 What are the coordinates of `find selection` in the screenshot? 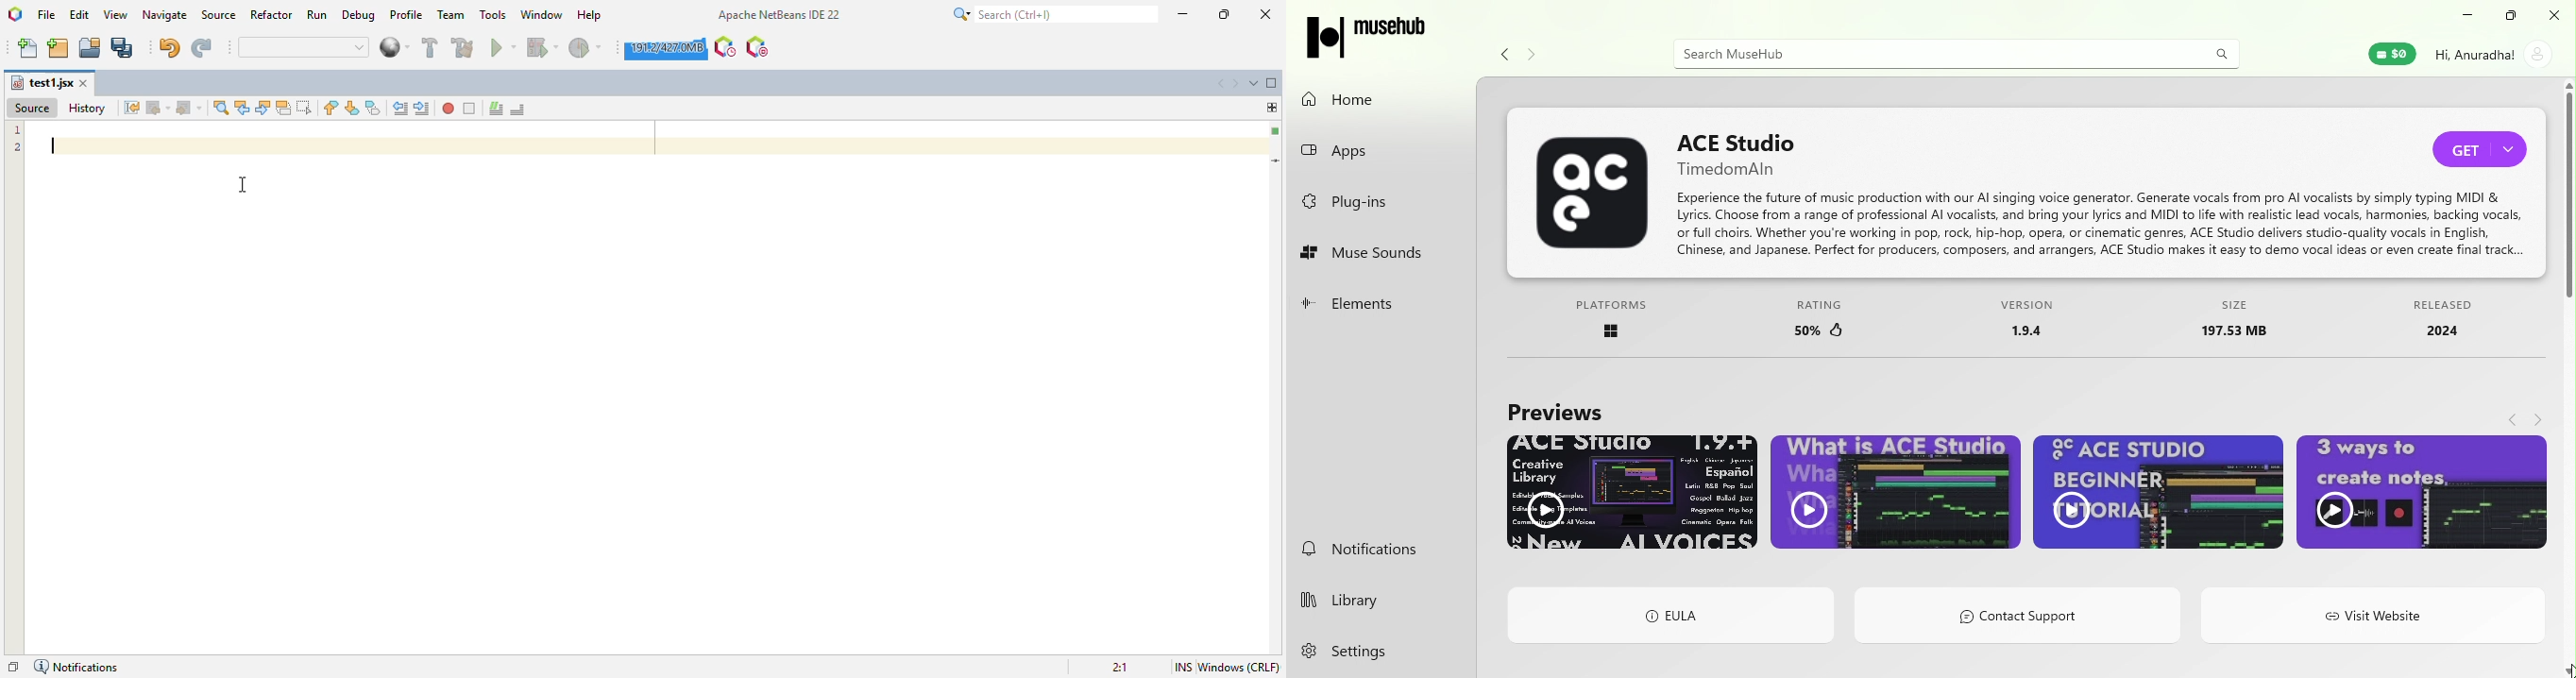 It's located at (221, 107).